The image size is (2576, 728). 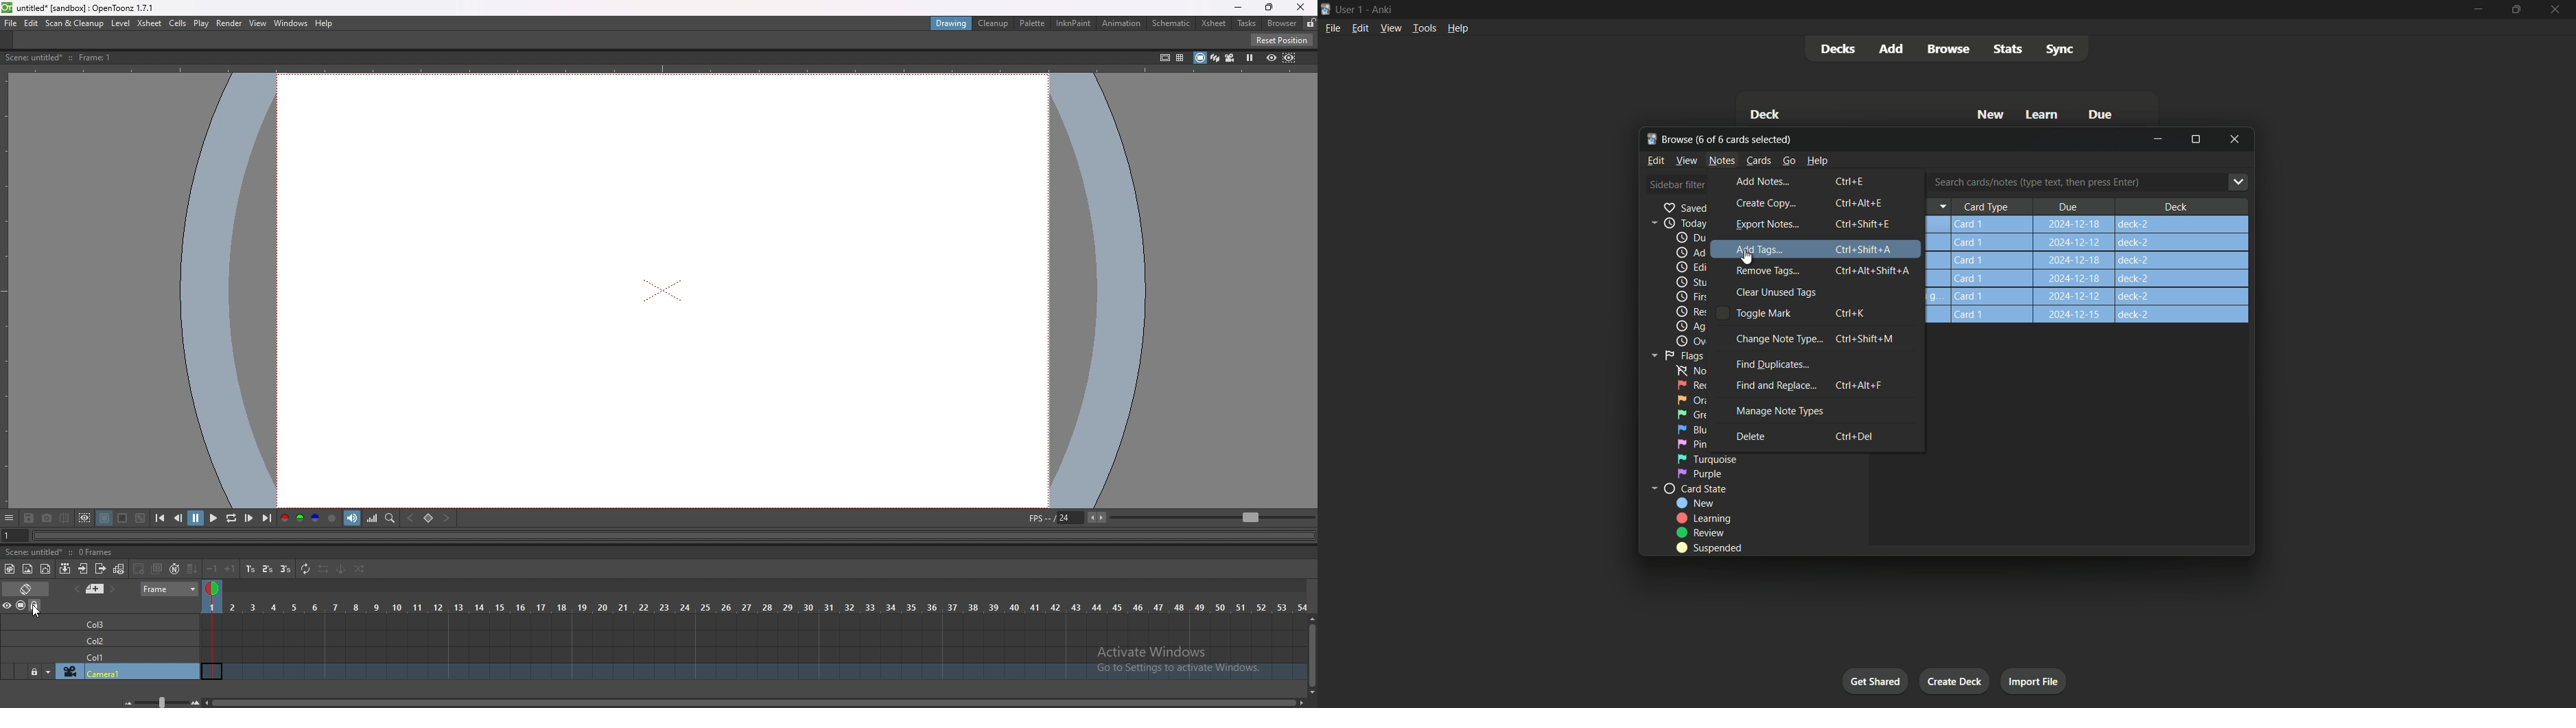 I want to click on camera timeline, so click(x=755, y=673).